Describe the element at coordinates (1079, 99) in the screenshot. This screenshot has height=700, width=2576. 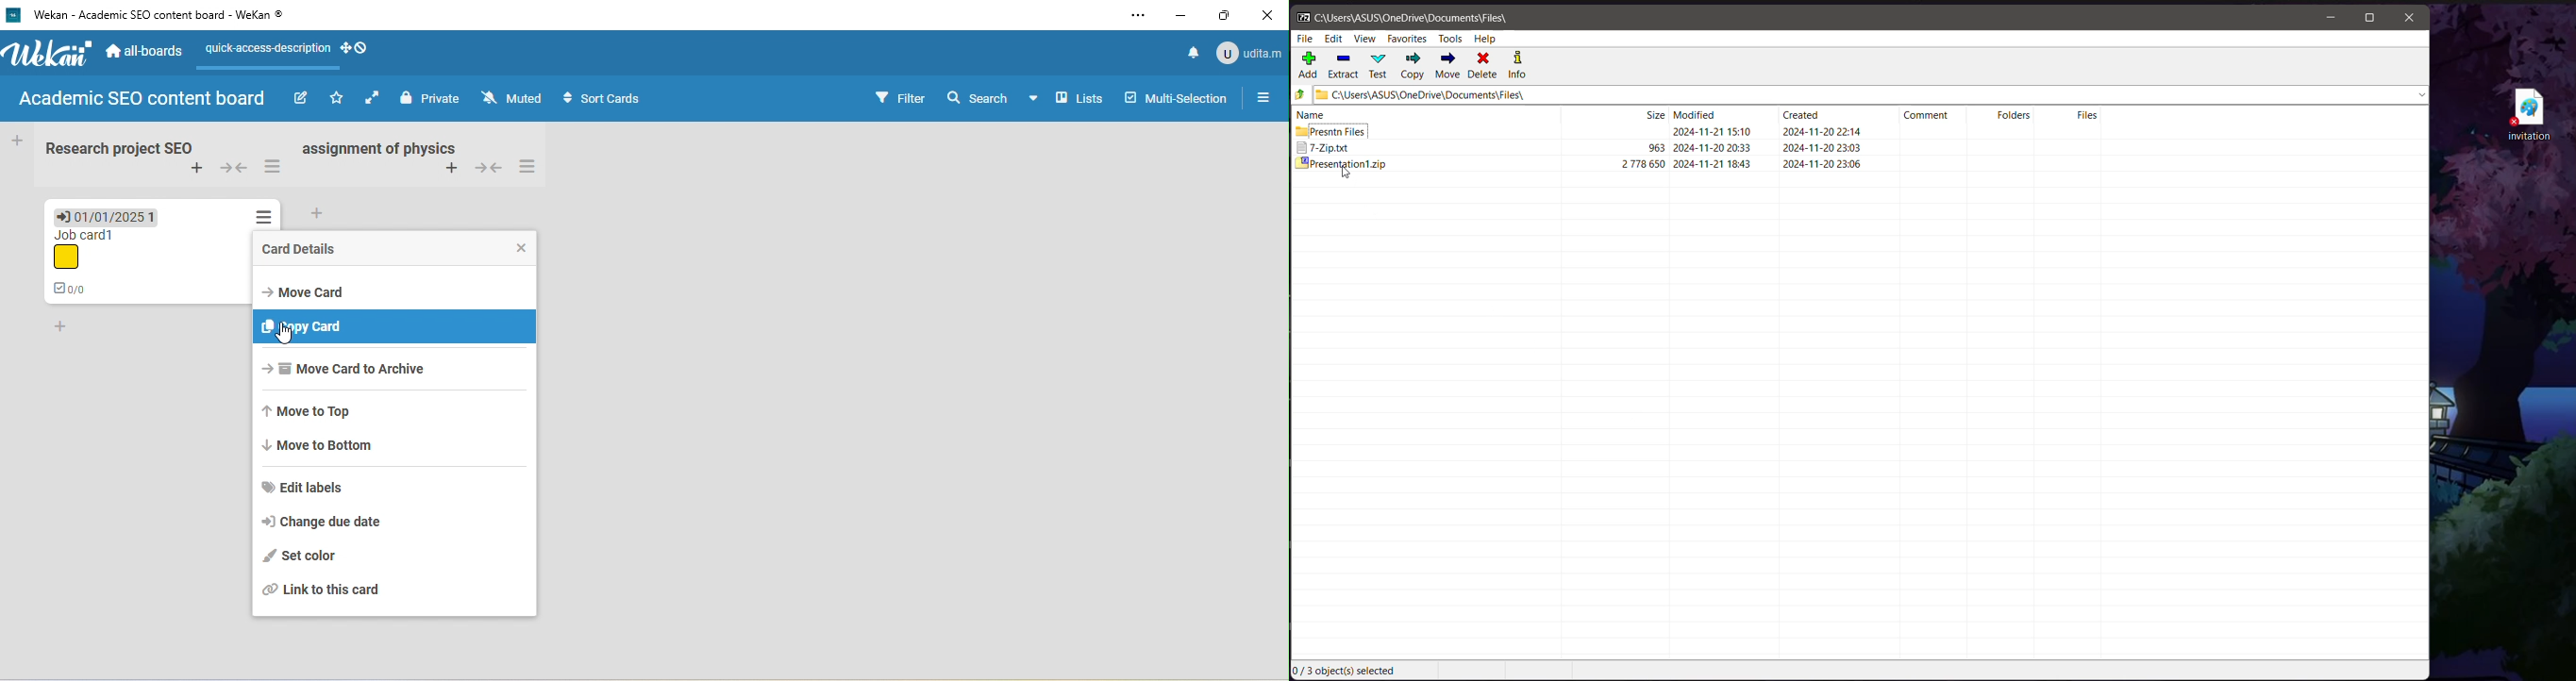
I see `lists` at that location.